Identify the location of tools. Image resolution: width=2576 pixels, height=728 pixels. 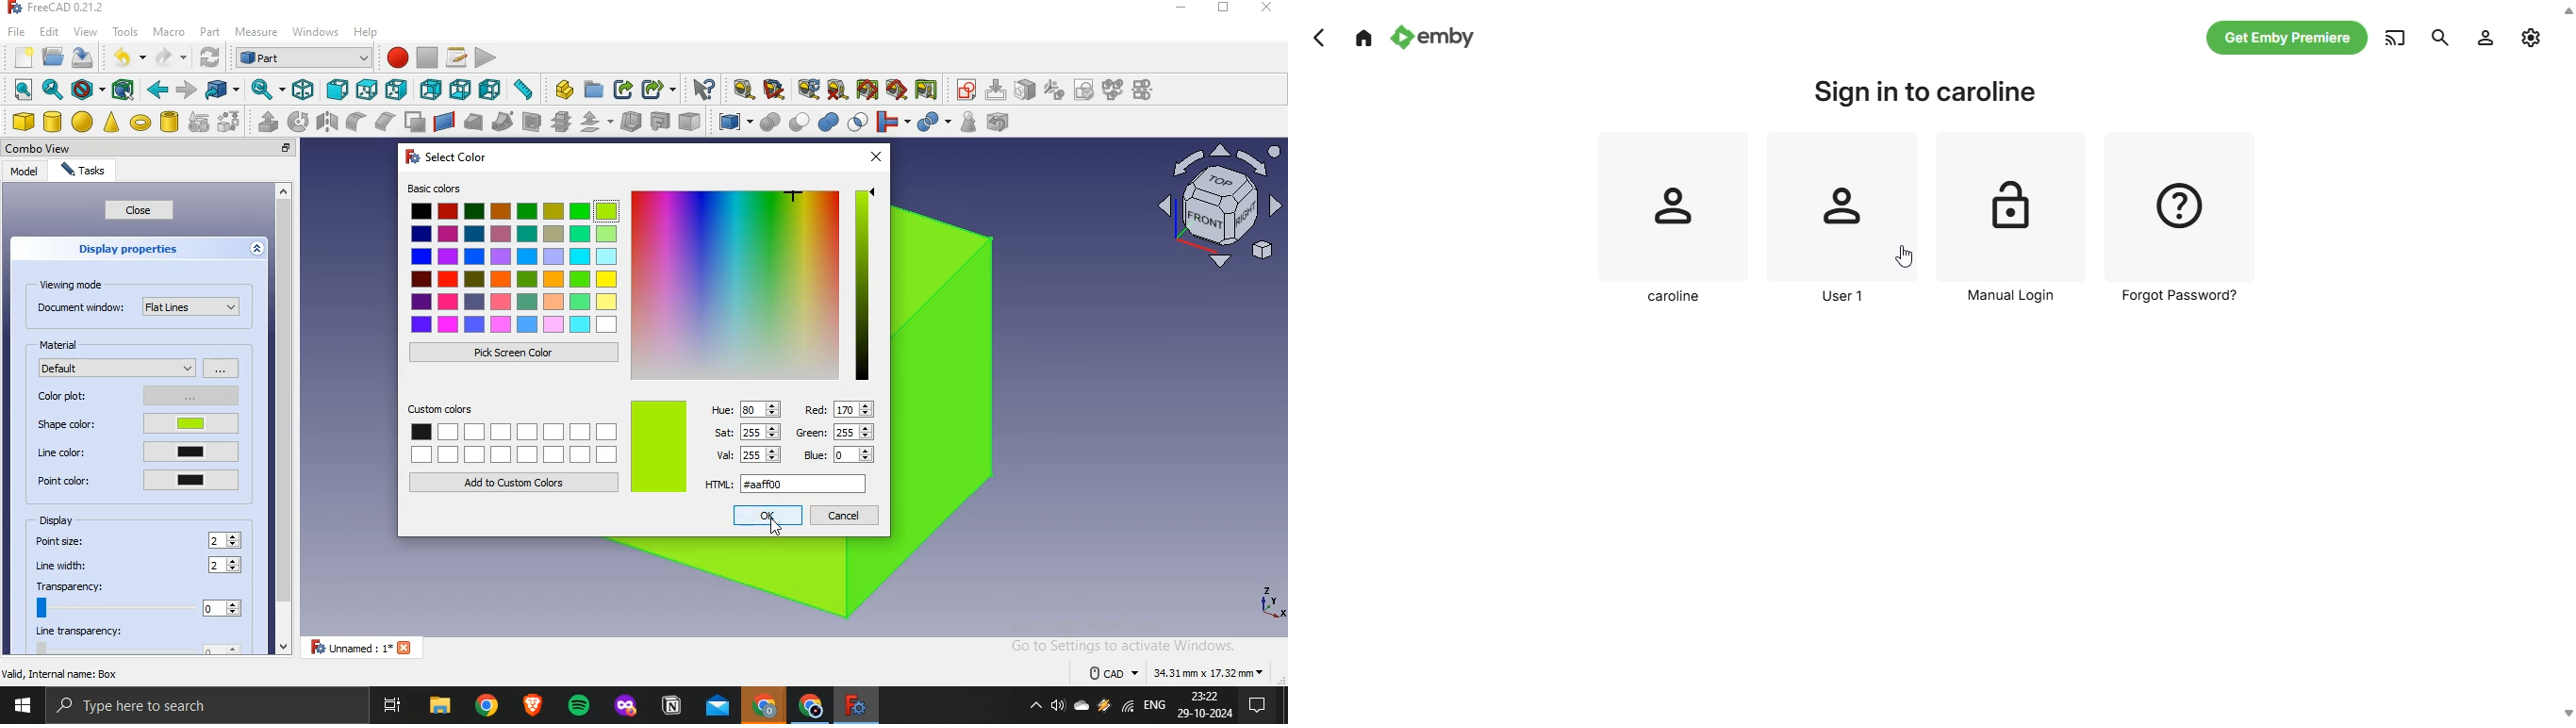
(125, 30).